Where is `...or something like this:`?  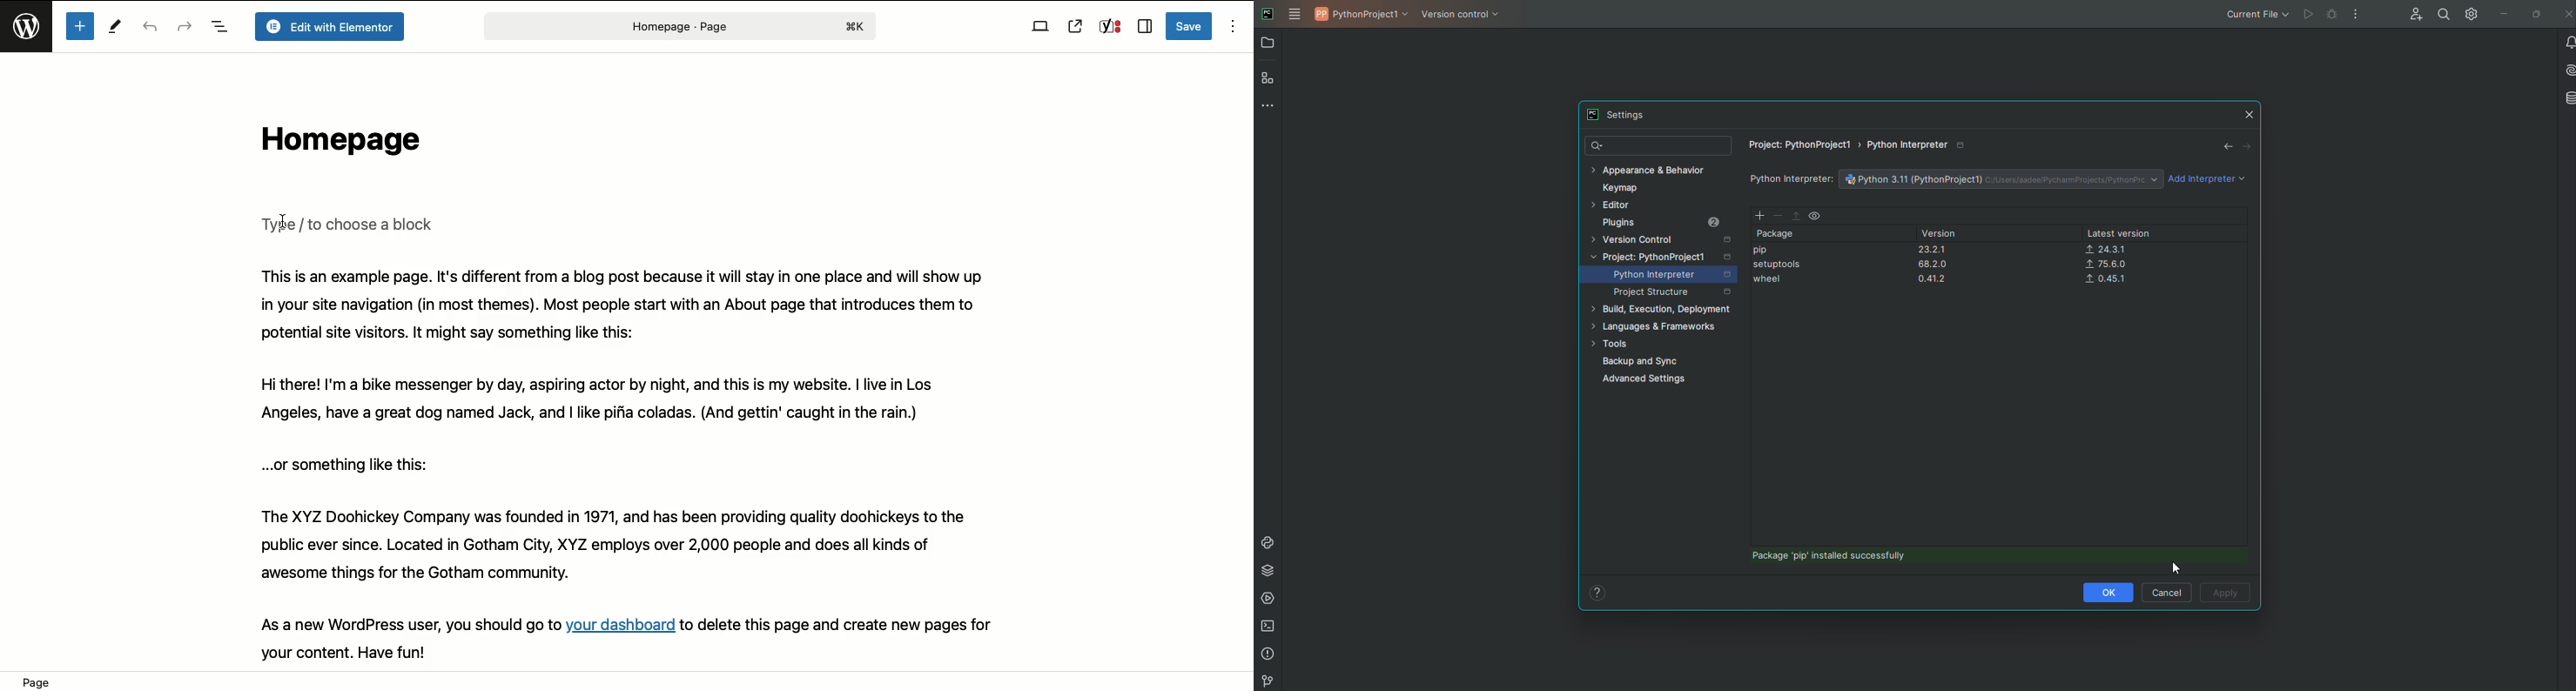
...or something like this: is located at coordinates (352, 464).